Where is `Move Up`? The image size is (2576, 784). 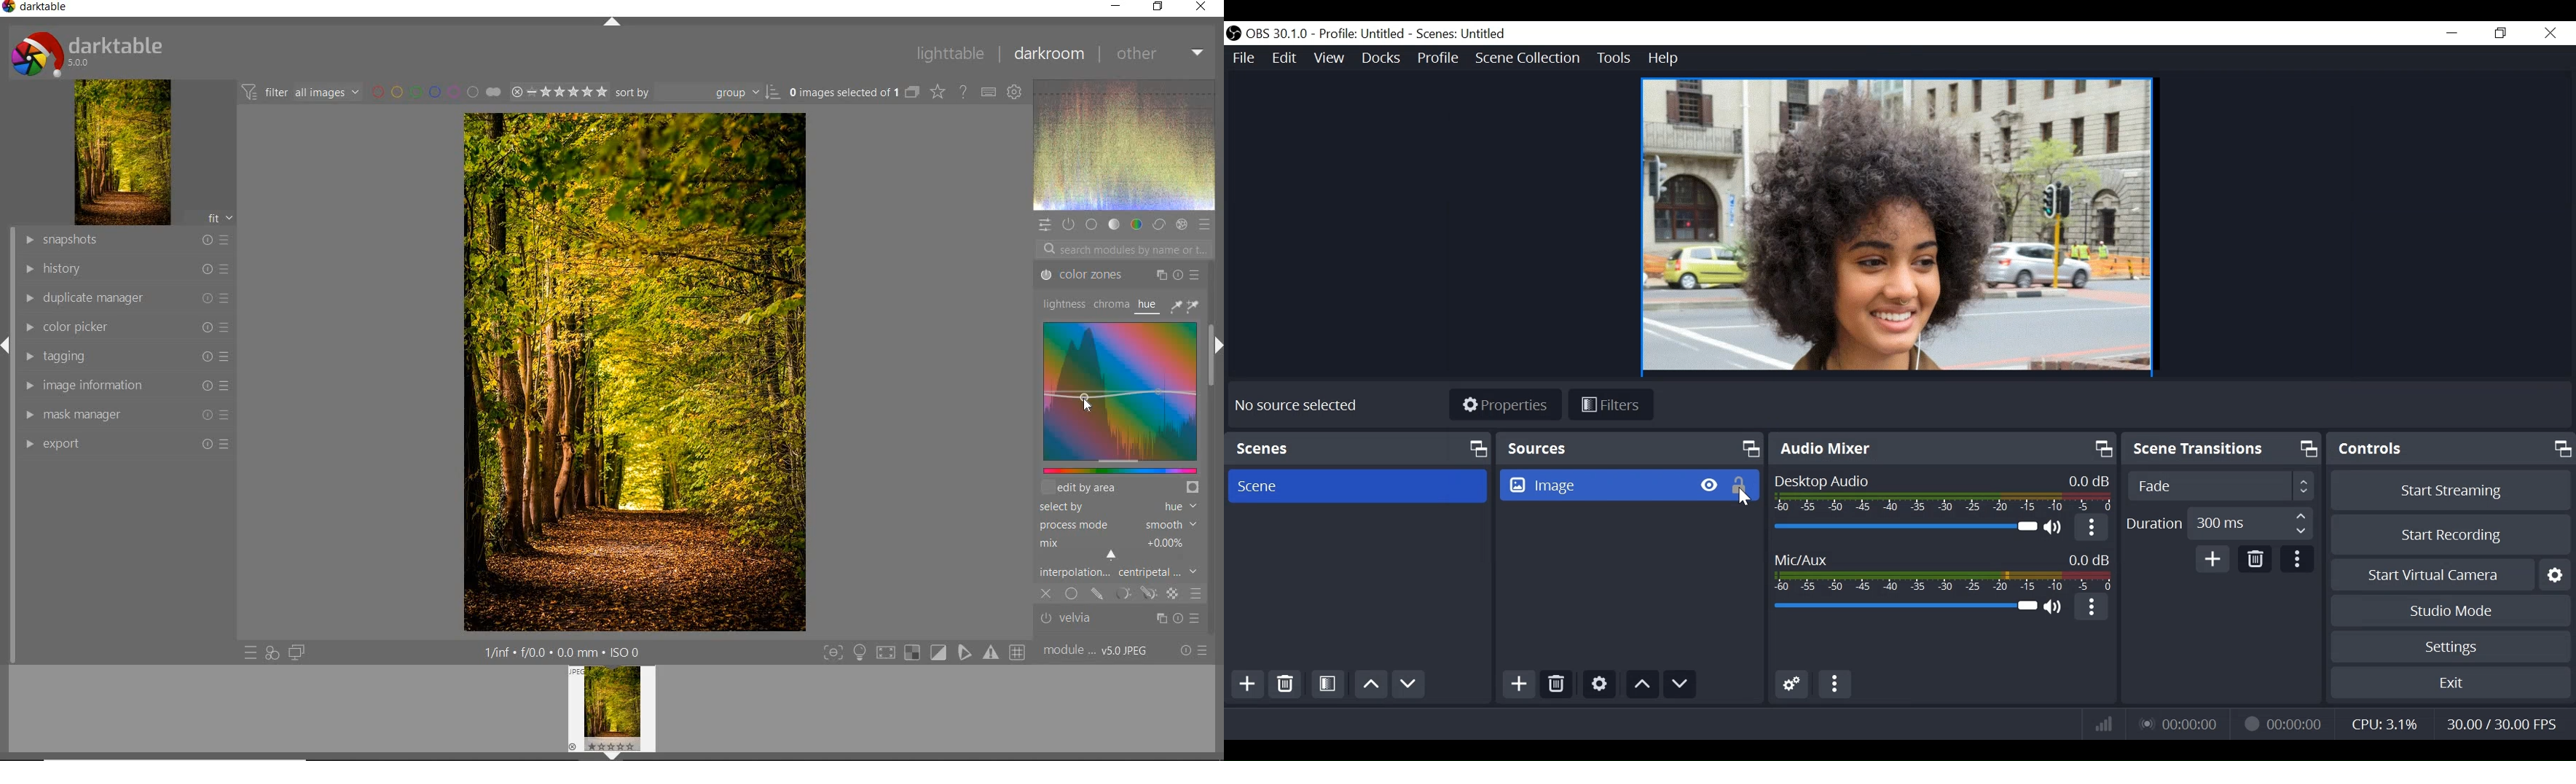 Move Up is located at coordinates (1370, 684).